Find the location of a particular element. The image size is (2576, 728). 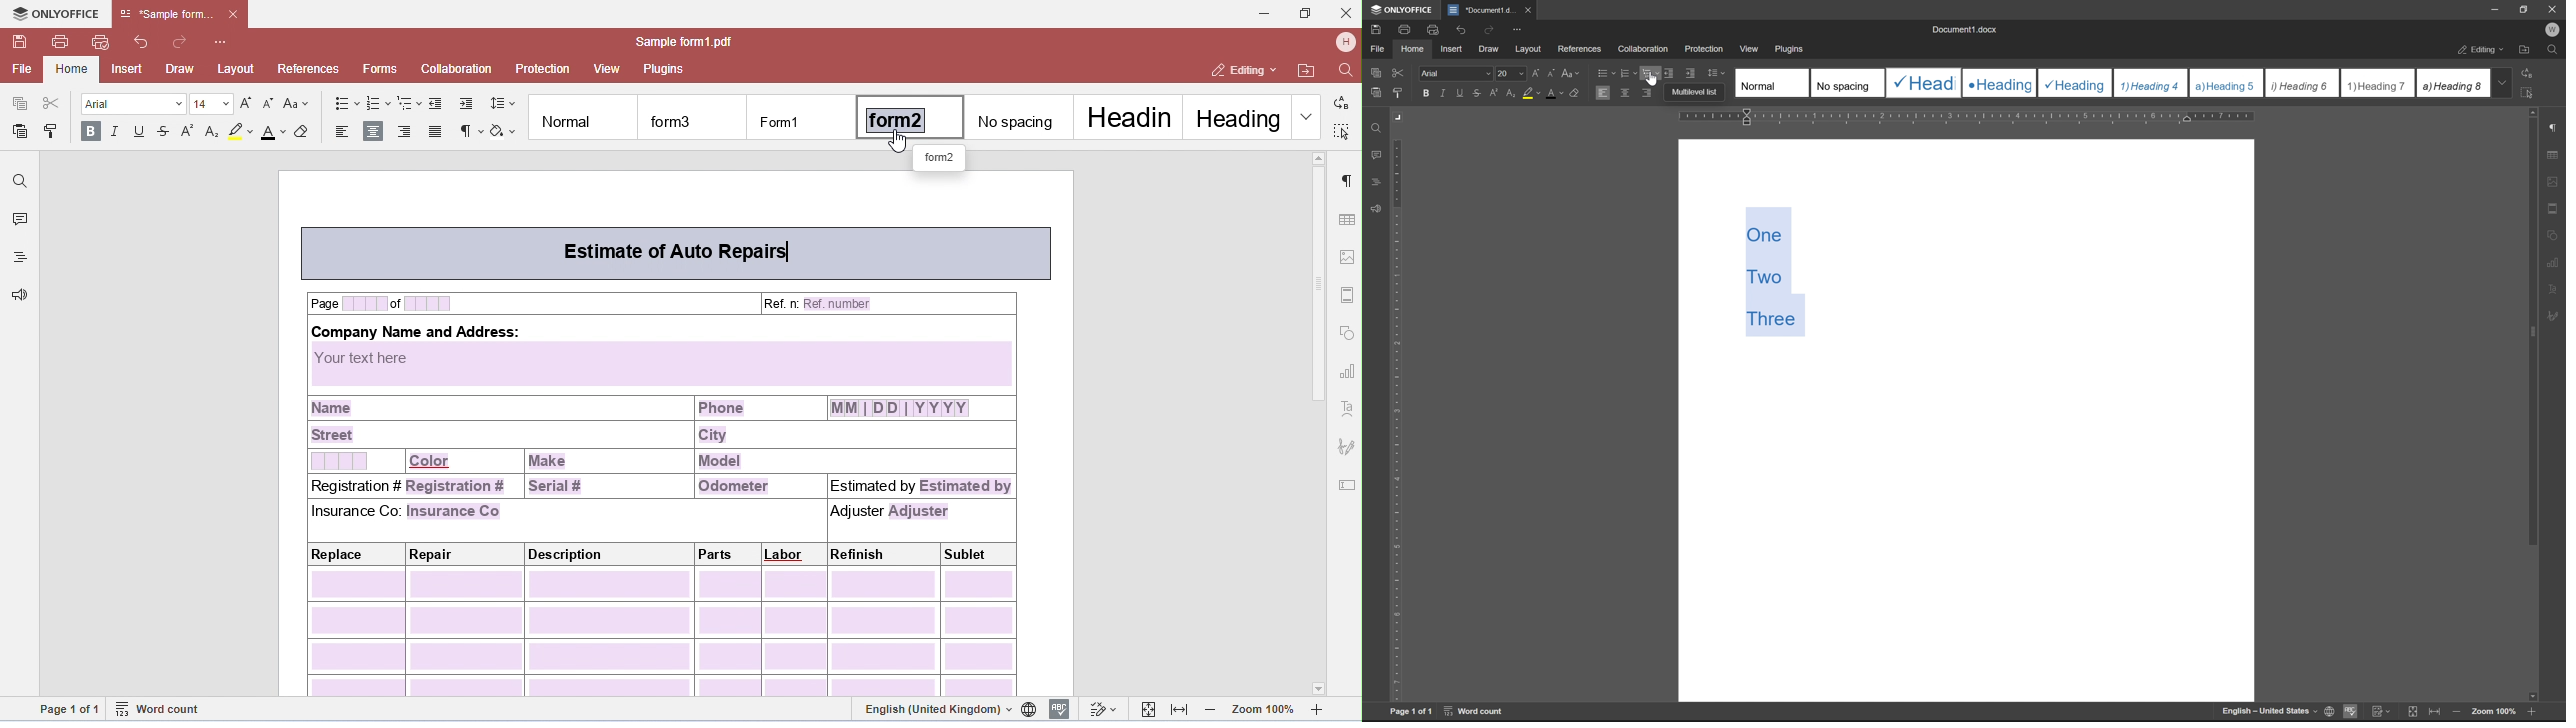

increase indent is located at coordinates (1691, 73).